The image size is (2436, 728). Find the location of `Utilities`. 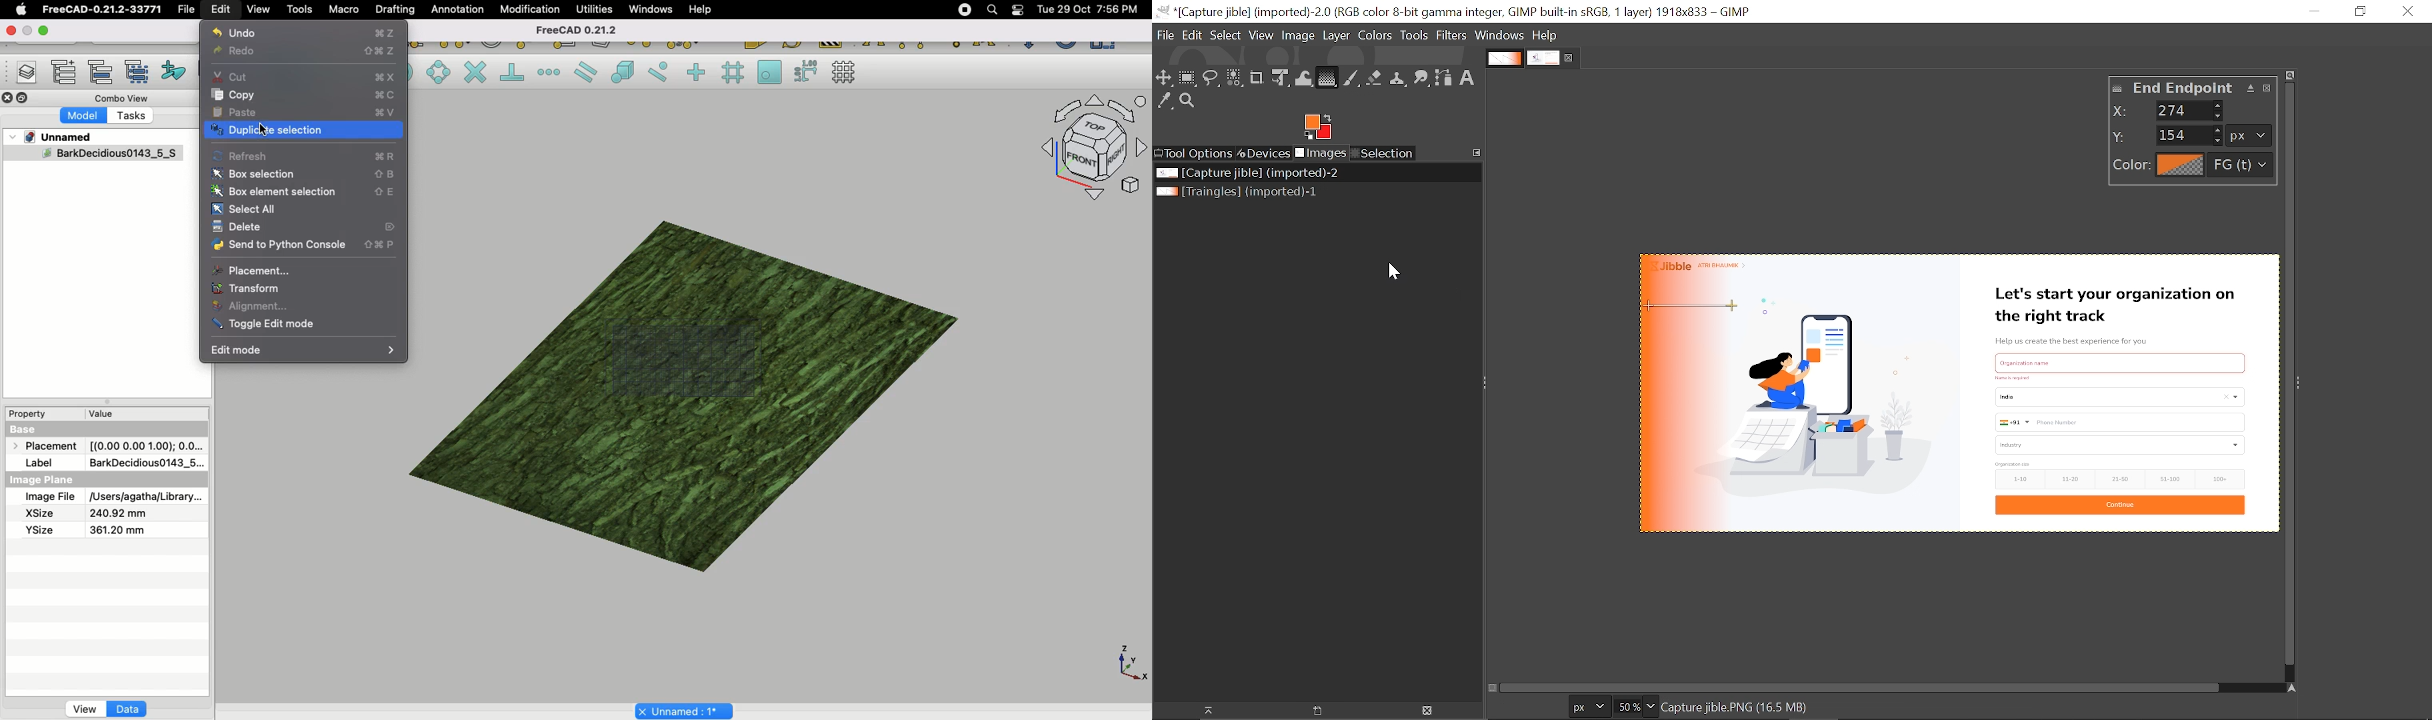

Utilities is located at coordinates (594, 10).